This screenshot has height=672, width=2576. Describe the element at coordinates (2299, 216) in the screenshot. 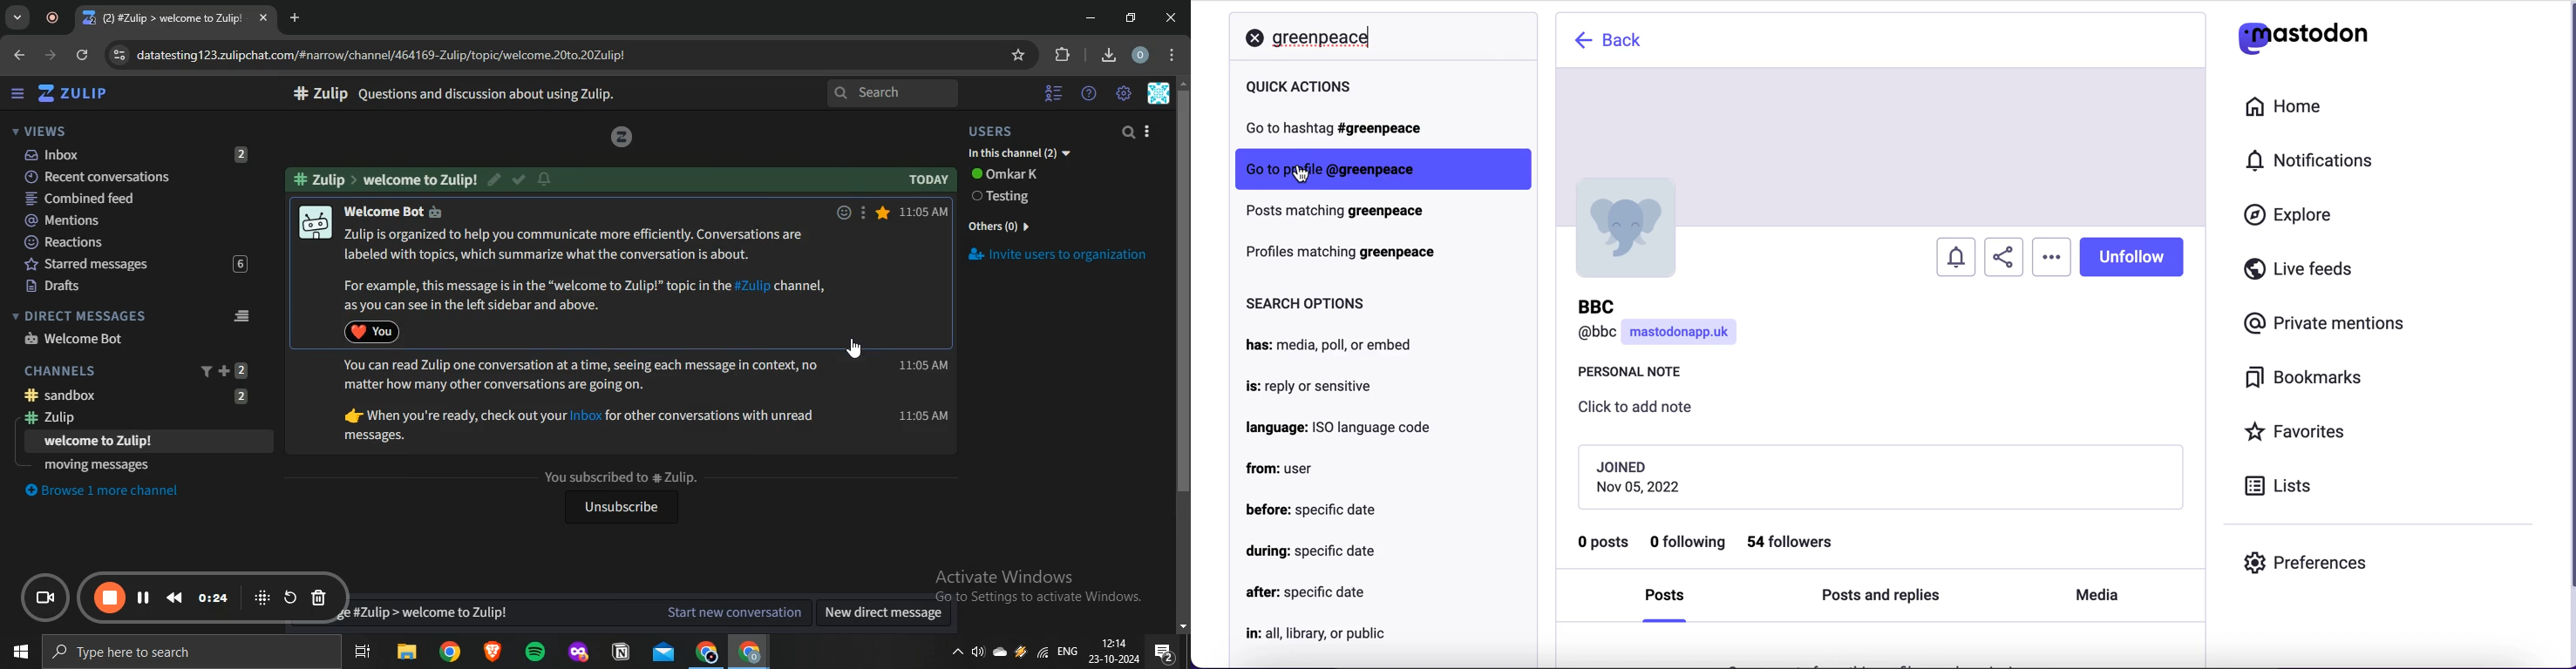

I see `explore` at that location.